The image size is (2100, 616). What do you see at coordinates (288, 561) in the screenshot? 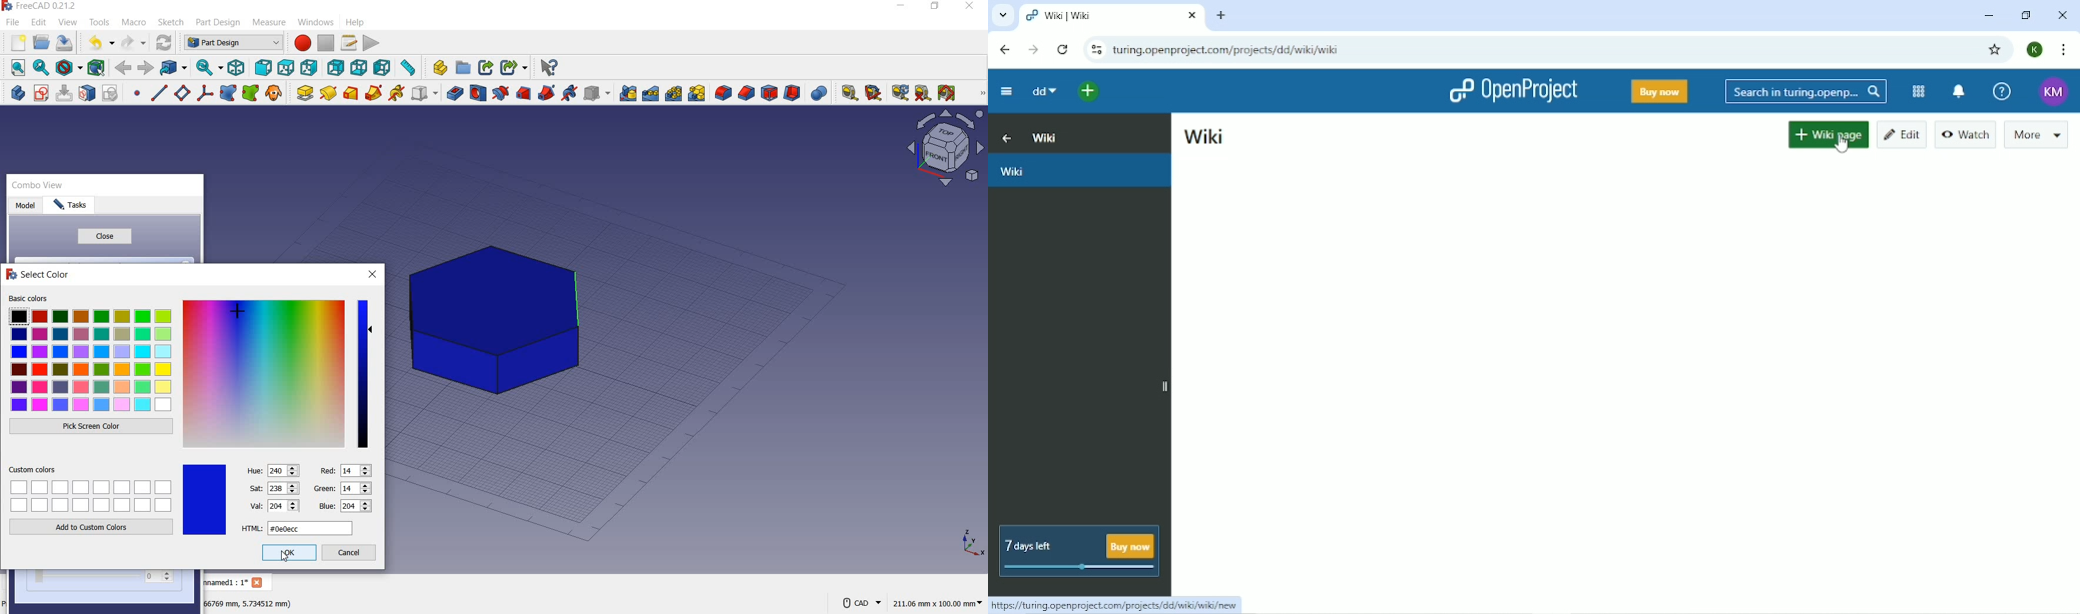
I see `cursor at Ok option` at bounding box center [288, 561].